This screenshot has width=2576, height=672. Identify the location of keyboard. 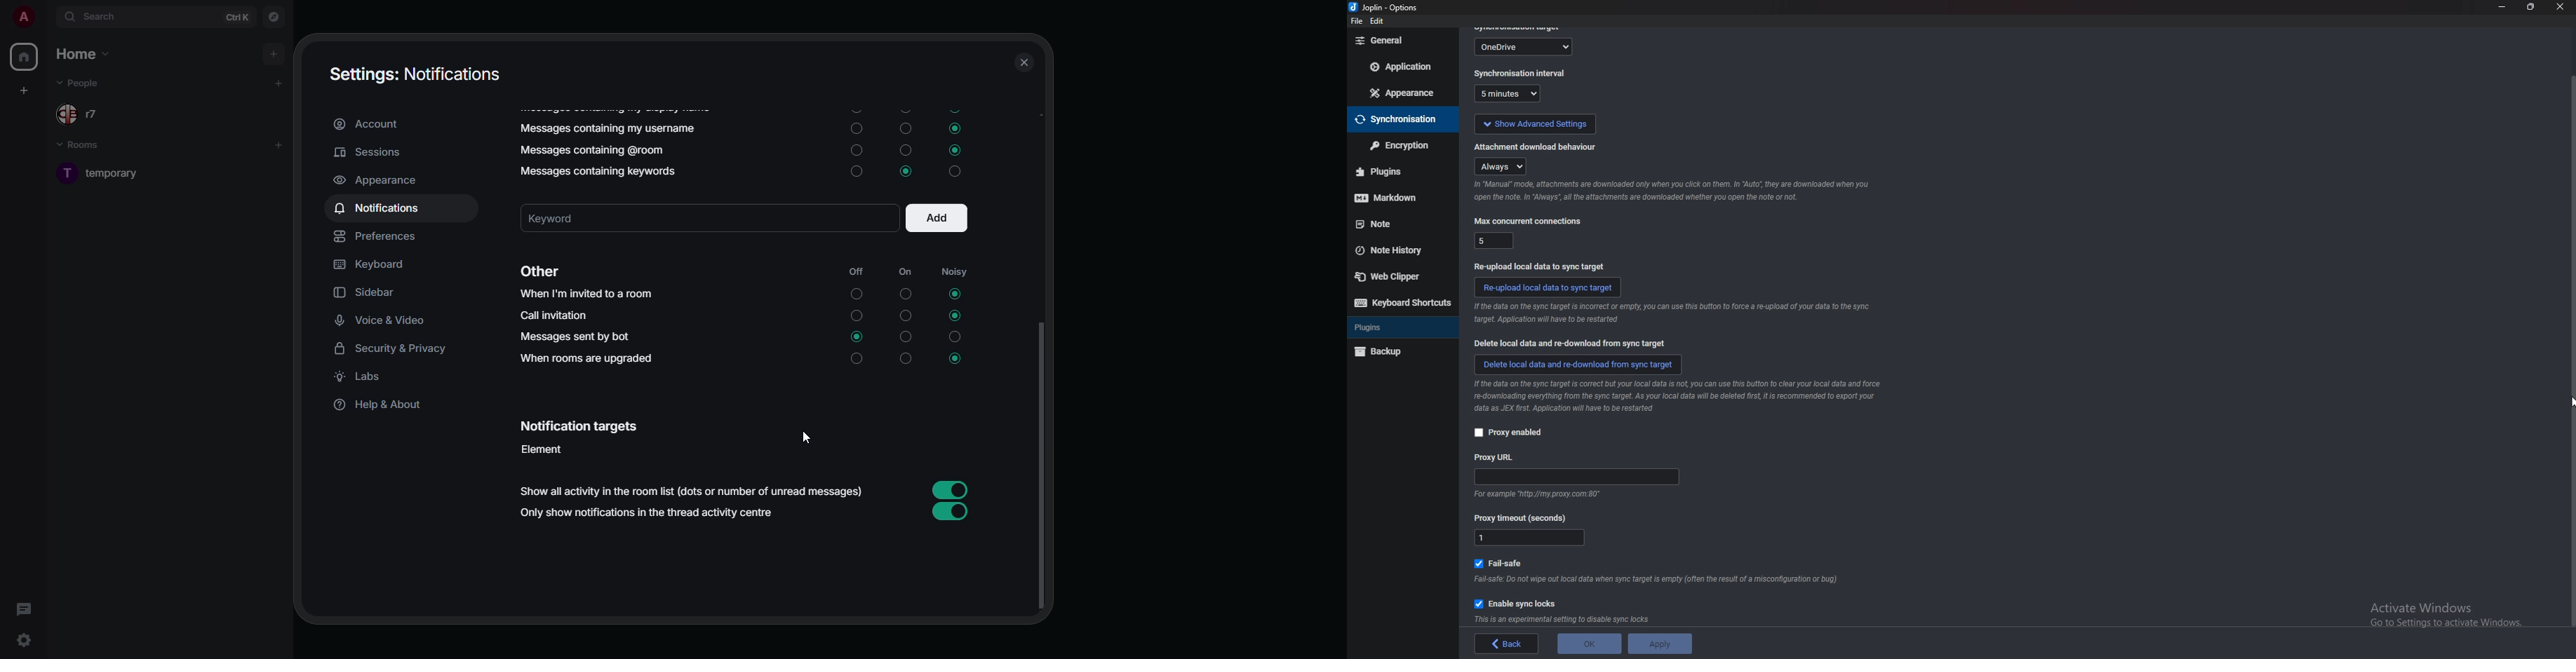
(373, 265).